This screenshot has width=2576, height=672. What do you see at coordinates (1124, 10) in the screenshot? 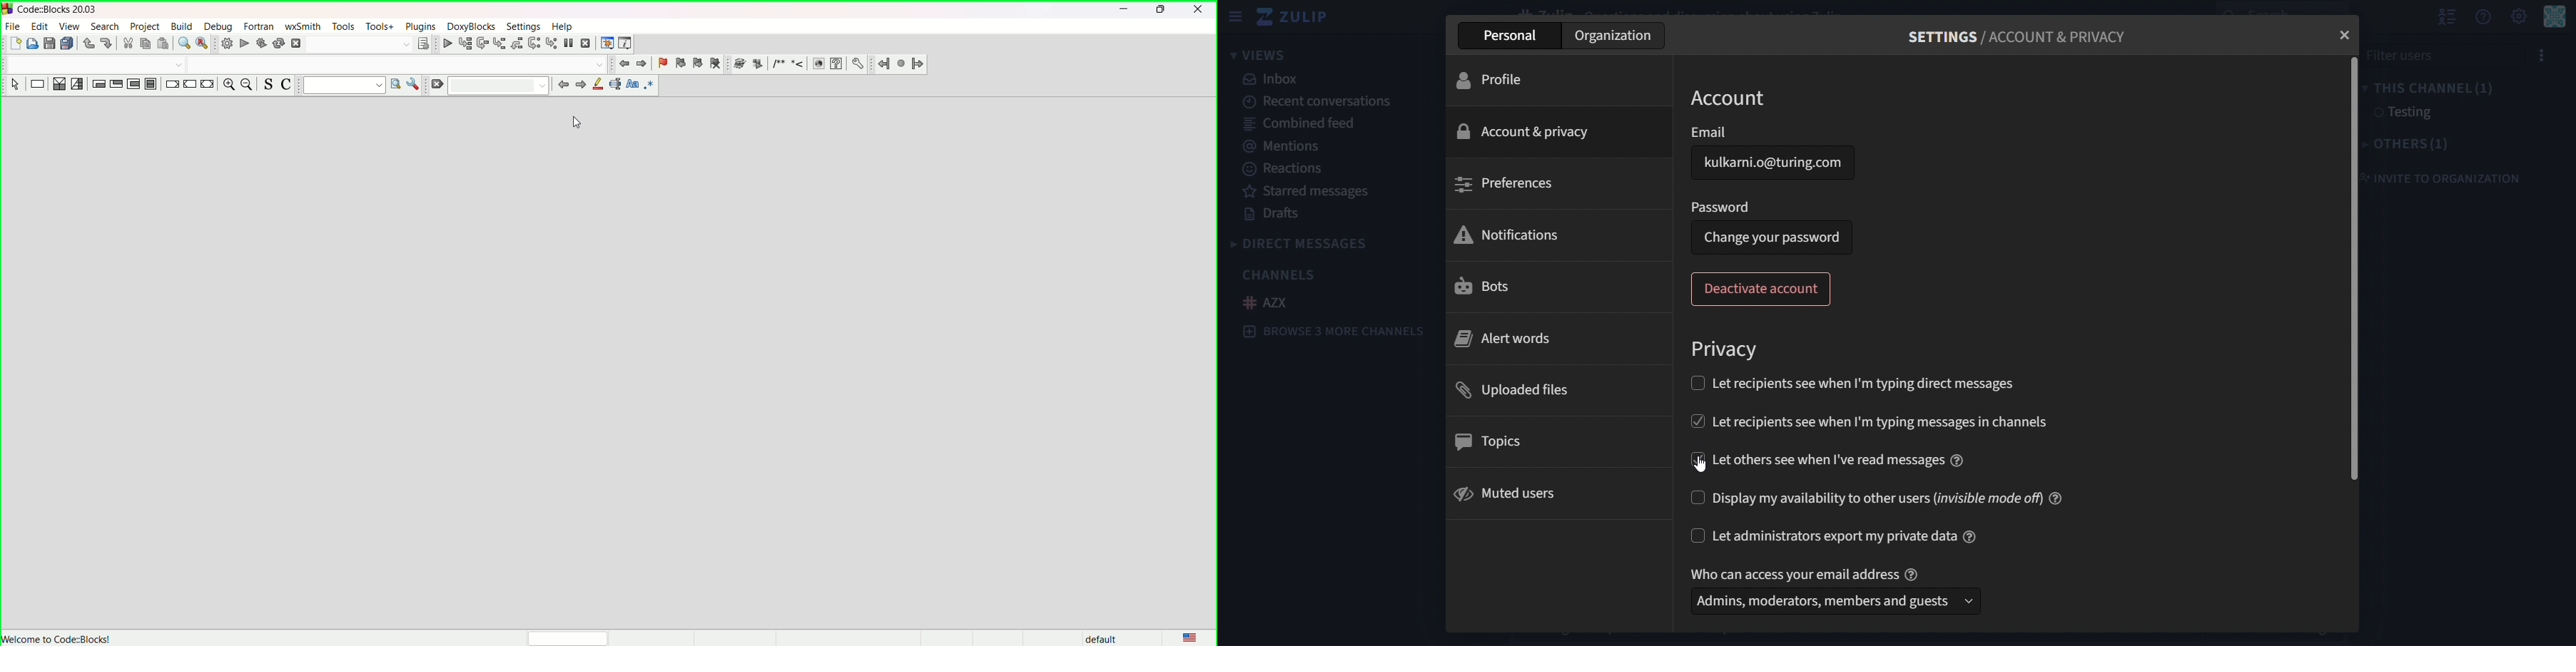
I see `minimize` at bounding box center [1124, 10].